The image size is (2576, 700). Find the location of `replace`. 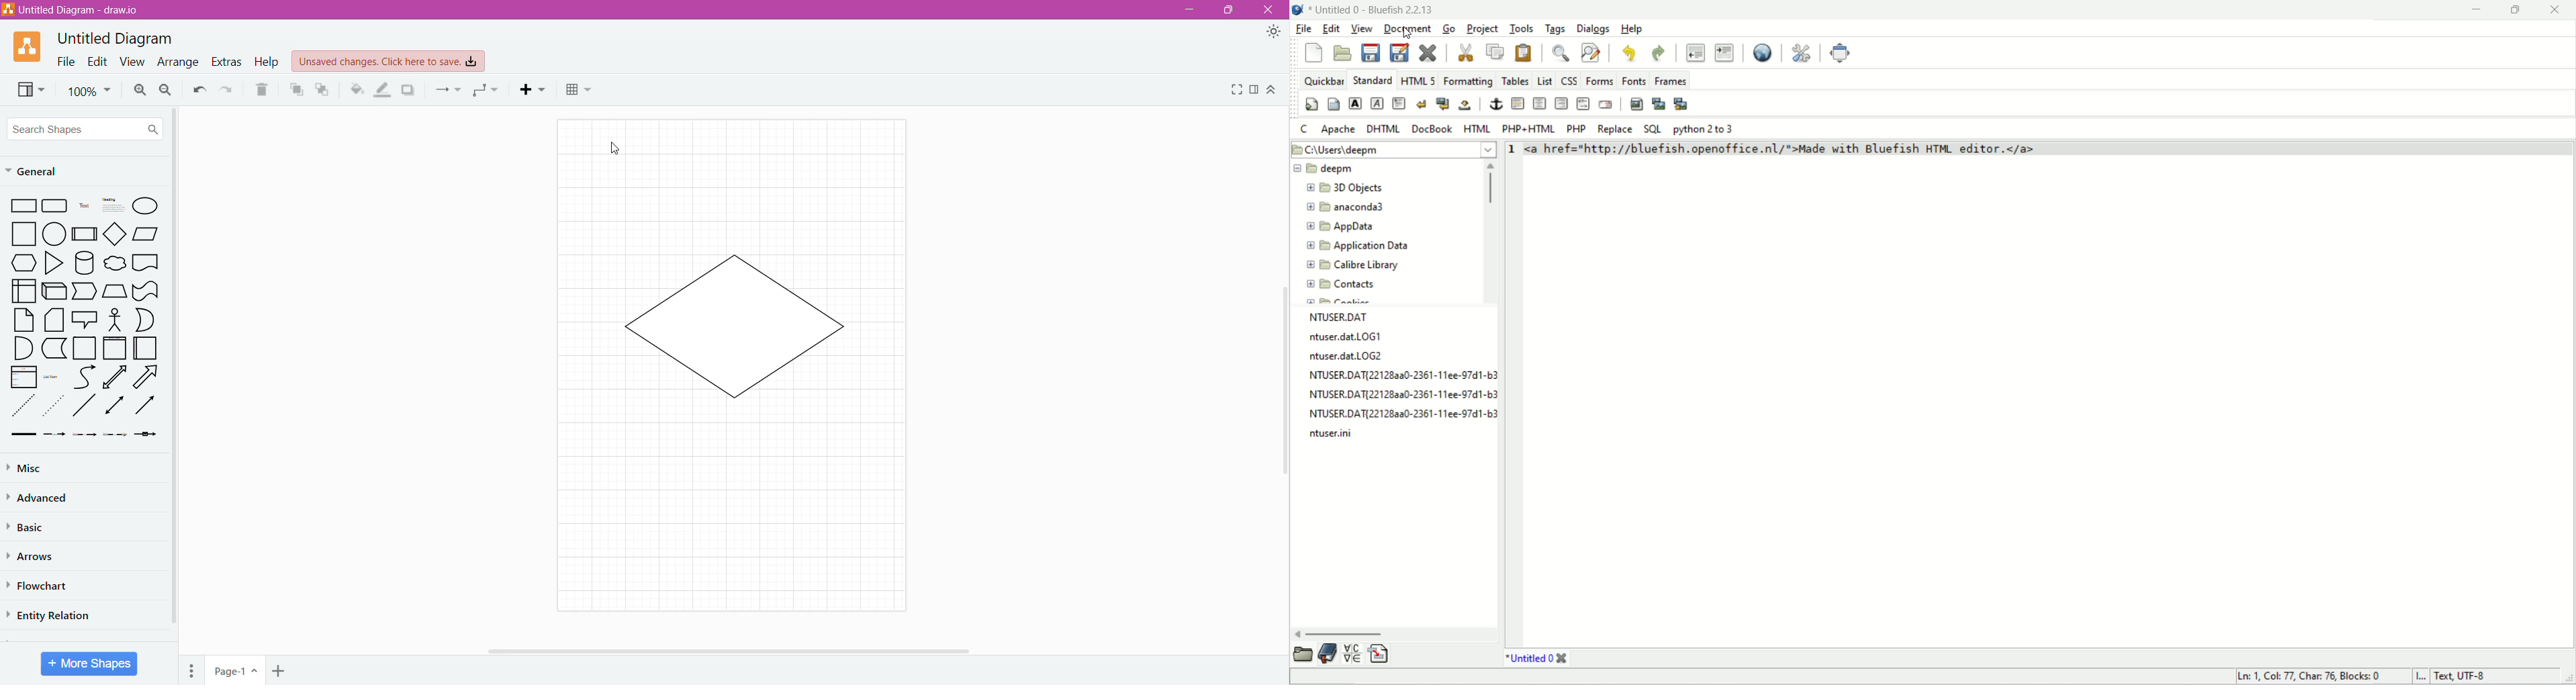

replace is located at coordinates (1614, 129).